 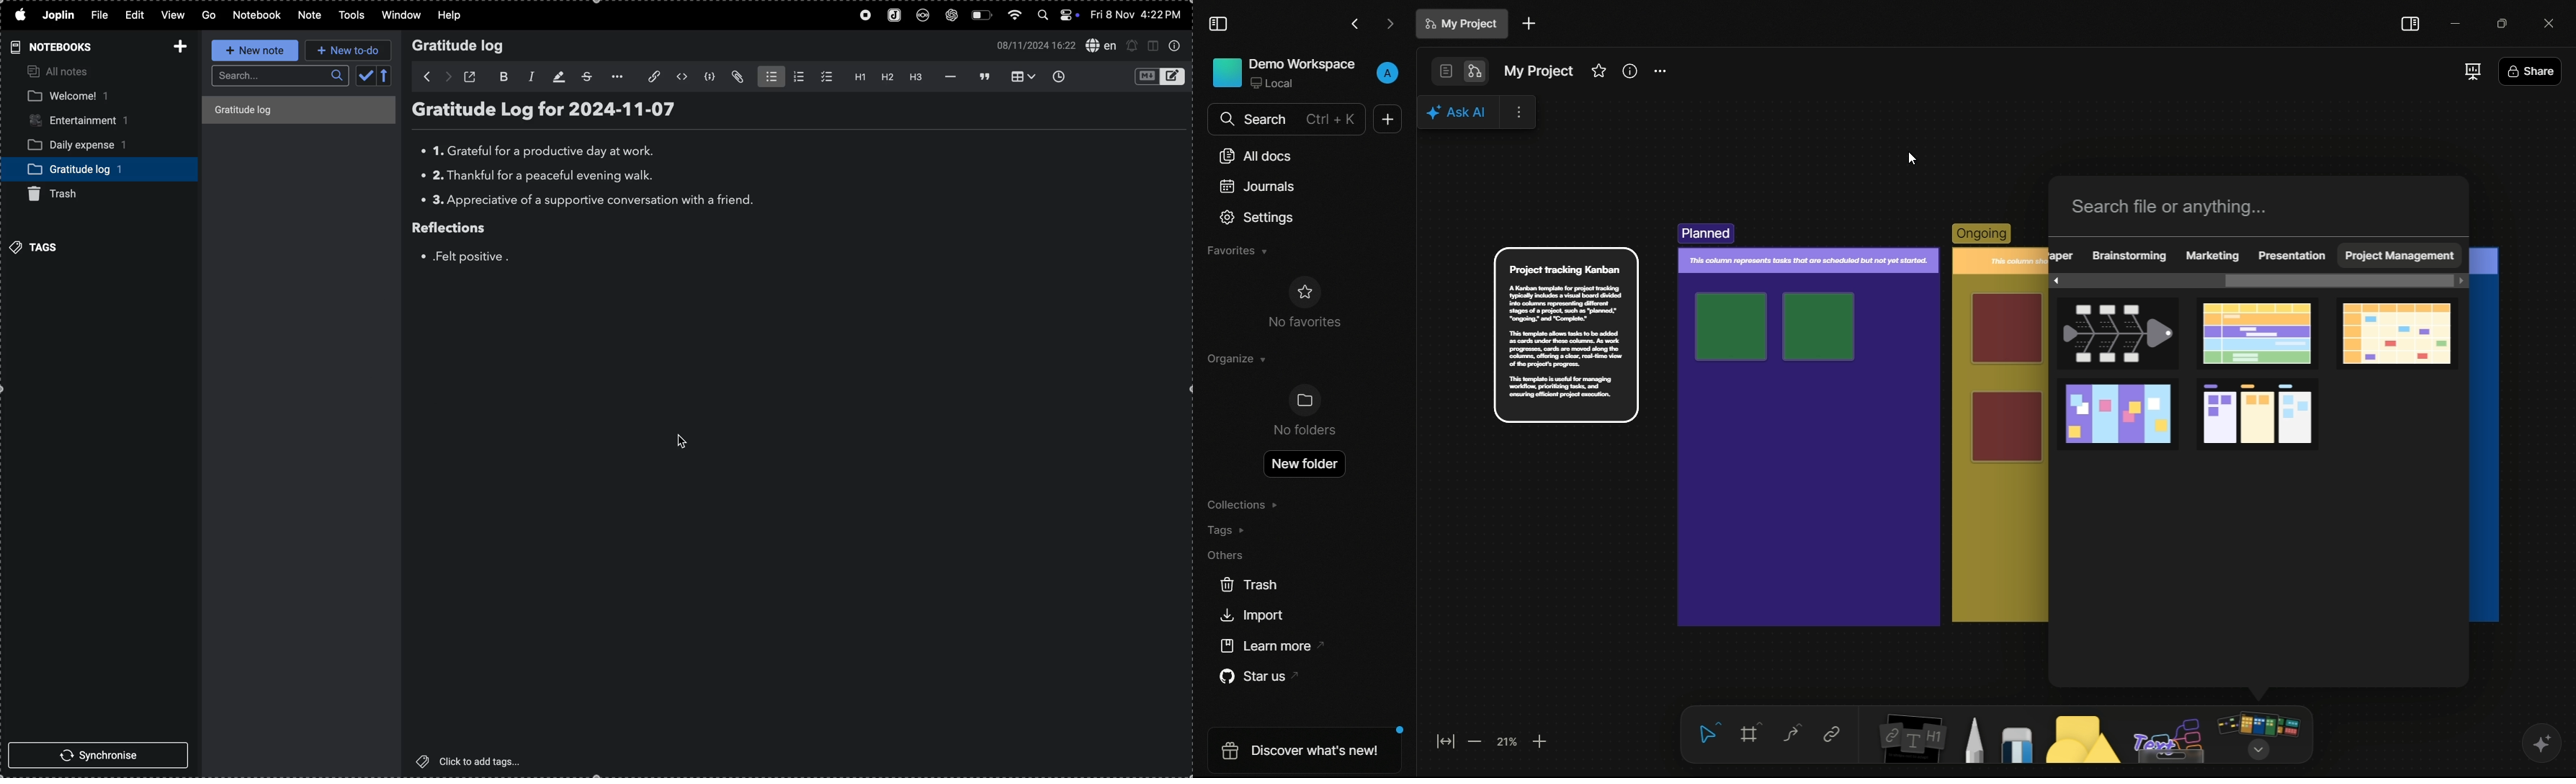 What do you see at coordinates (59, 47) in the screenshot?
I see `notebooks` at bounding box center [59, 47].